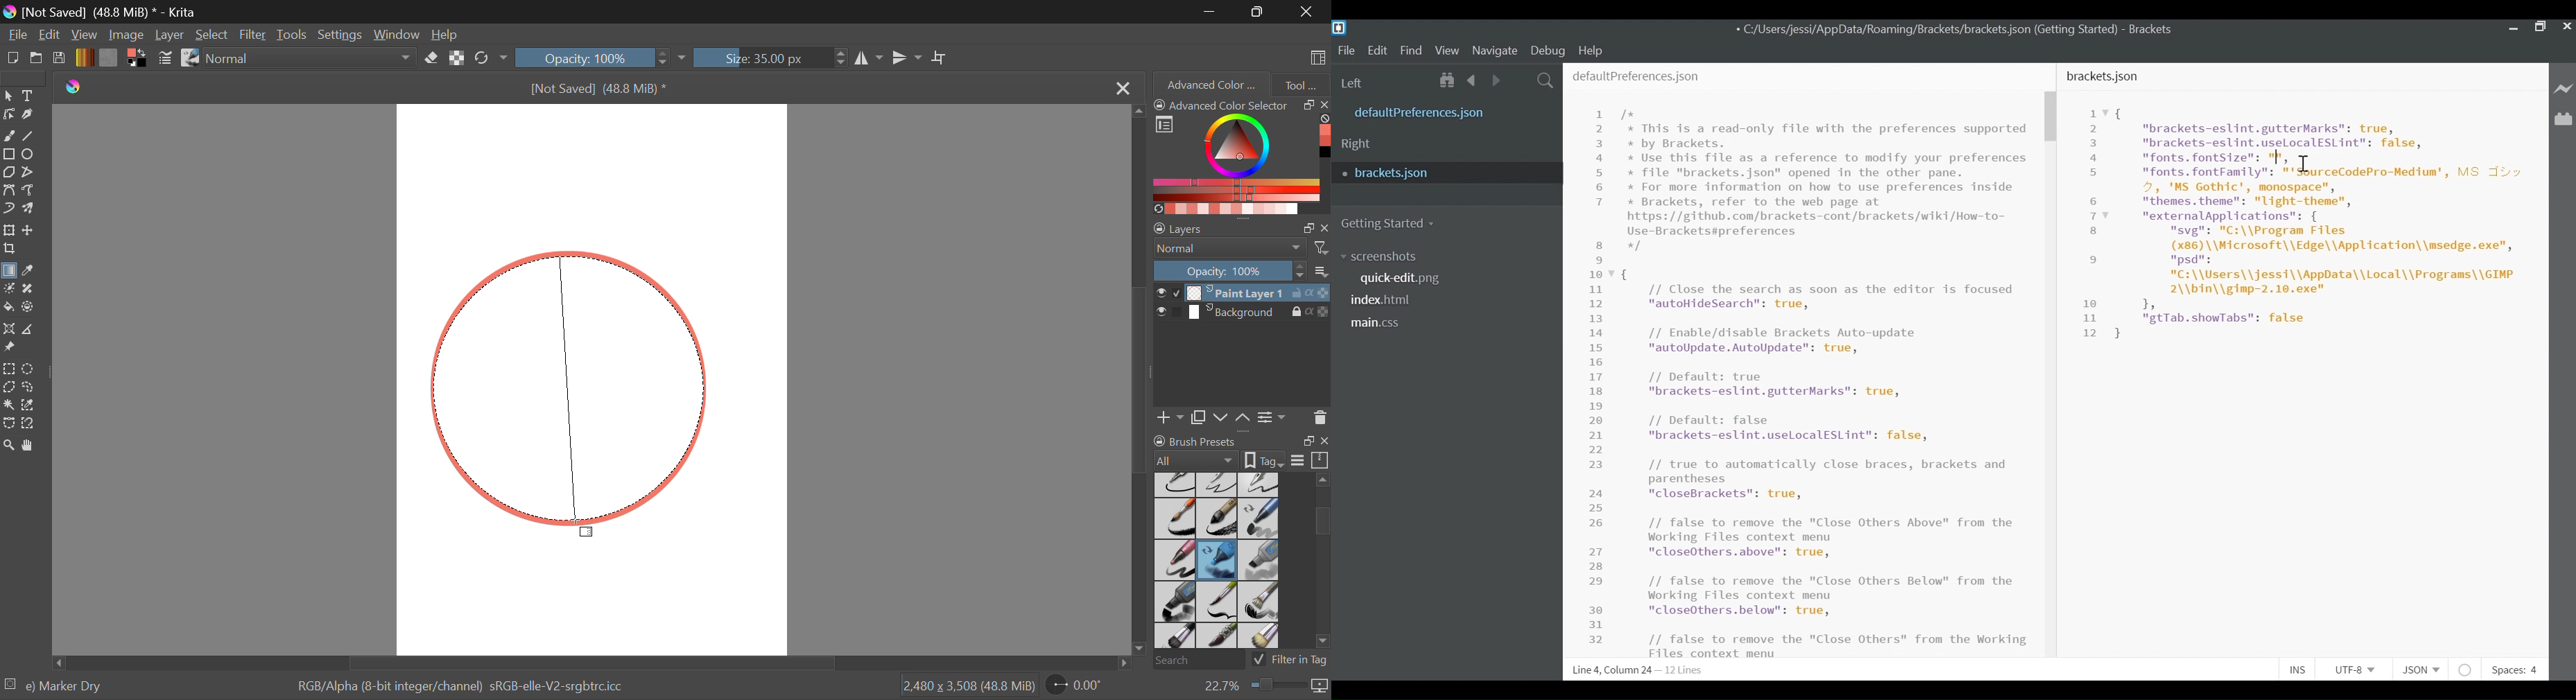 This screenshot has width=2576, height=700. Describe the element at coordinates (128, 35) in the screenshot. I see `Image` at that location.